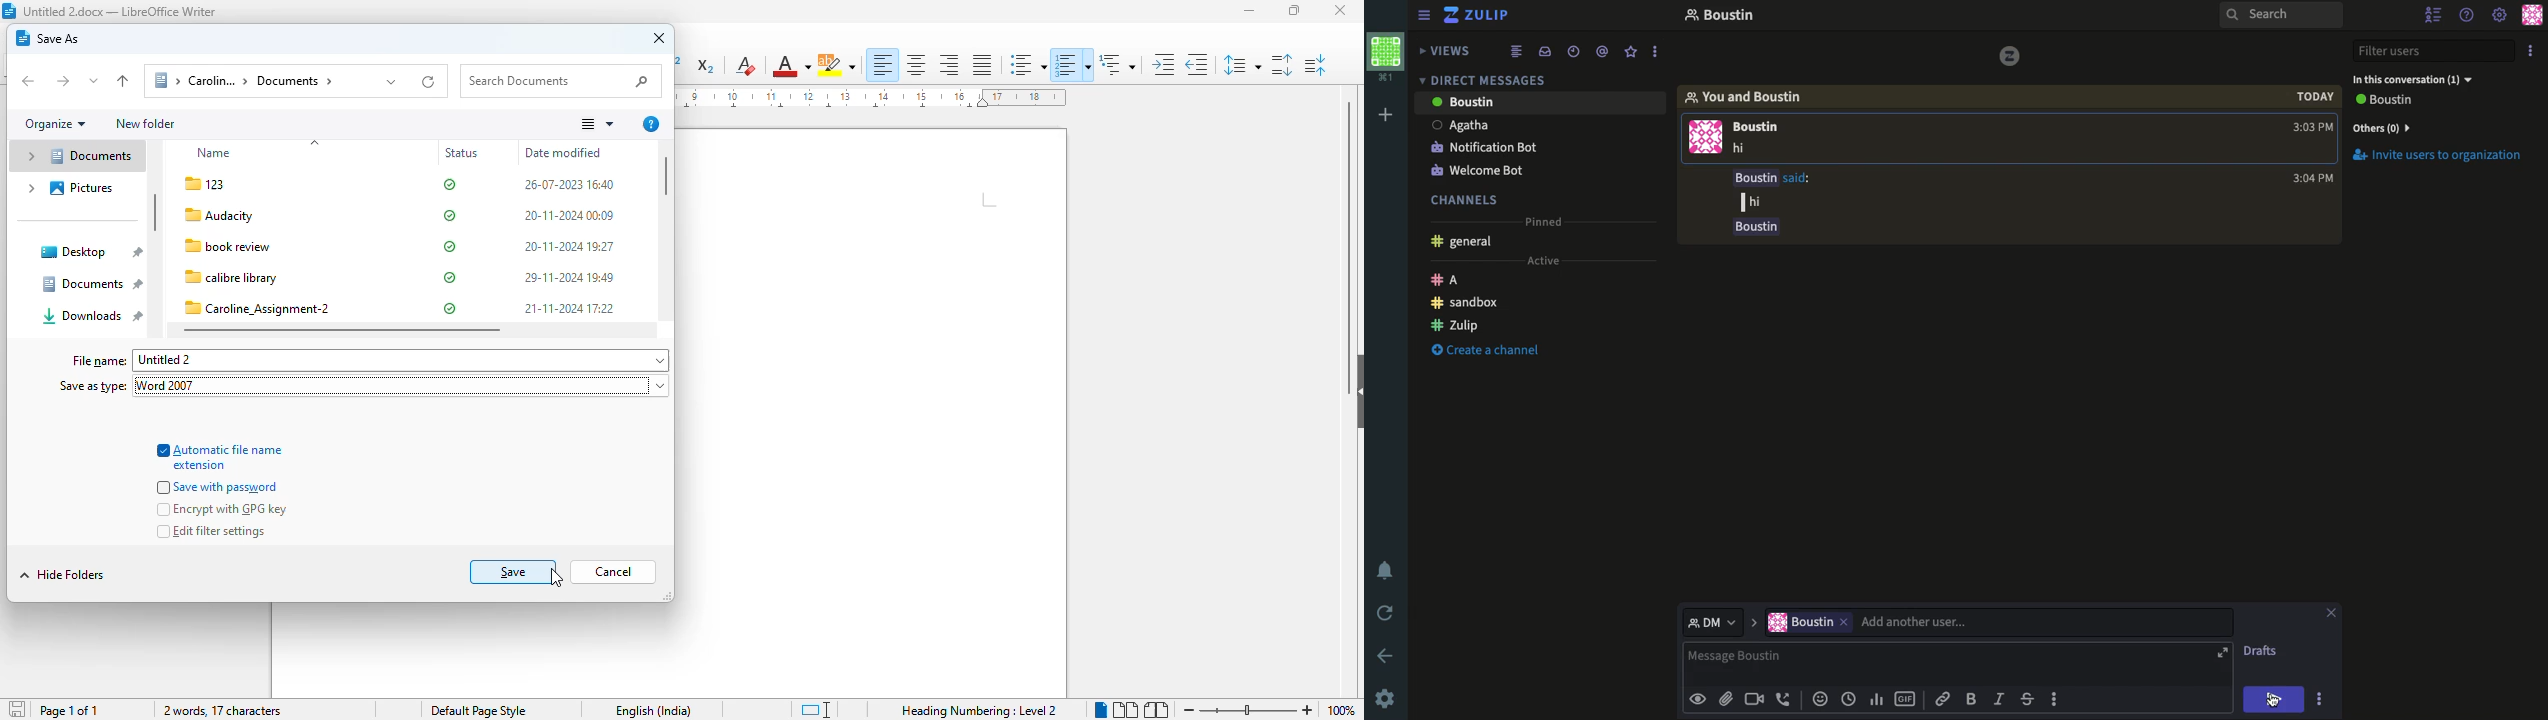  What do you see at coordinates (1355, 387) in the screenshot?
I see `show` at bounding box center [1355, 387].